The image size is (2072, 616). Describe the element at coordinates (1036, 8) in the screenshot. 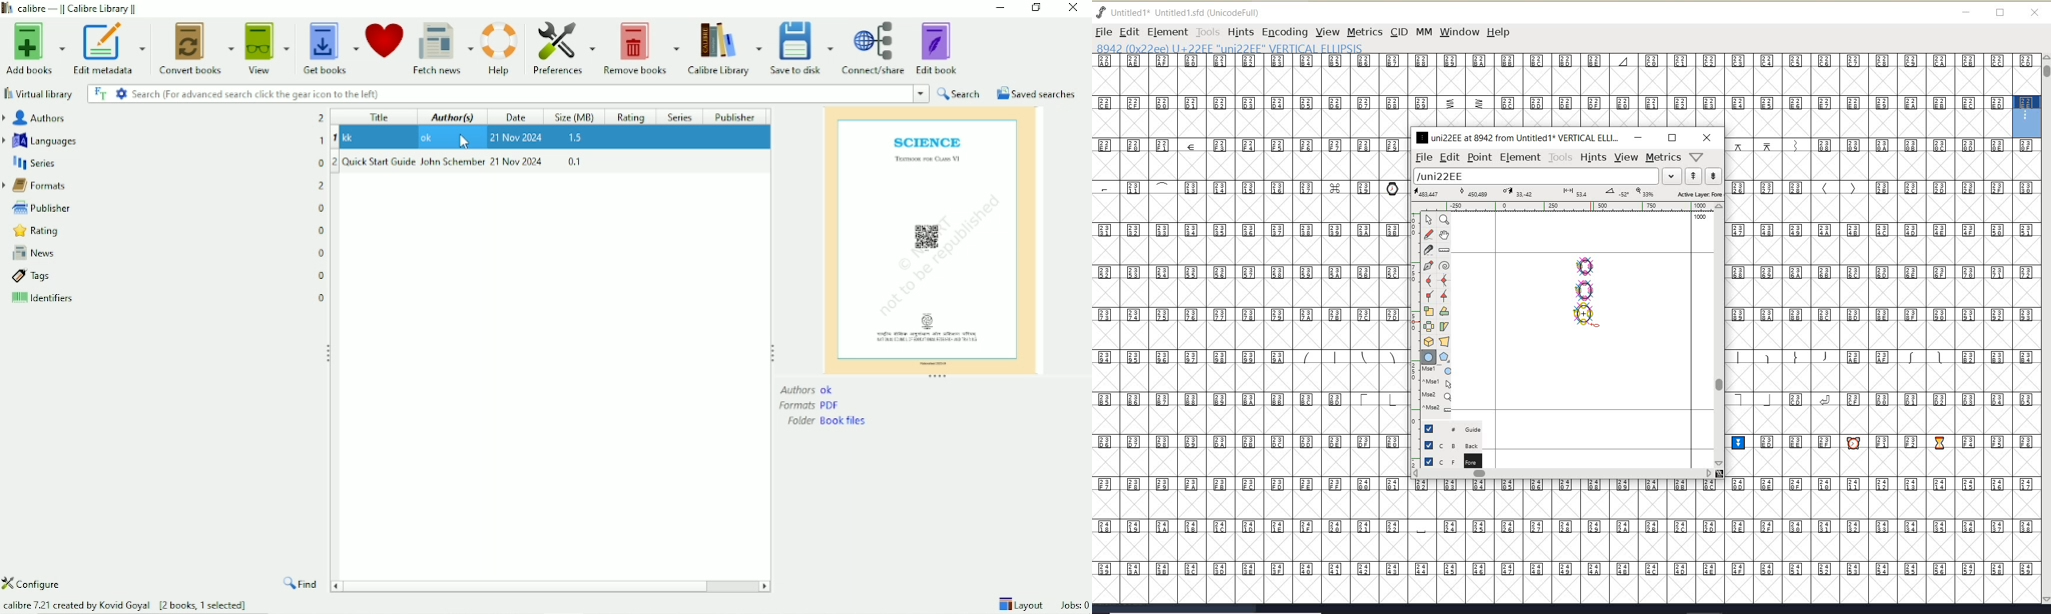

I see `Restore down` at that location.